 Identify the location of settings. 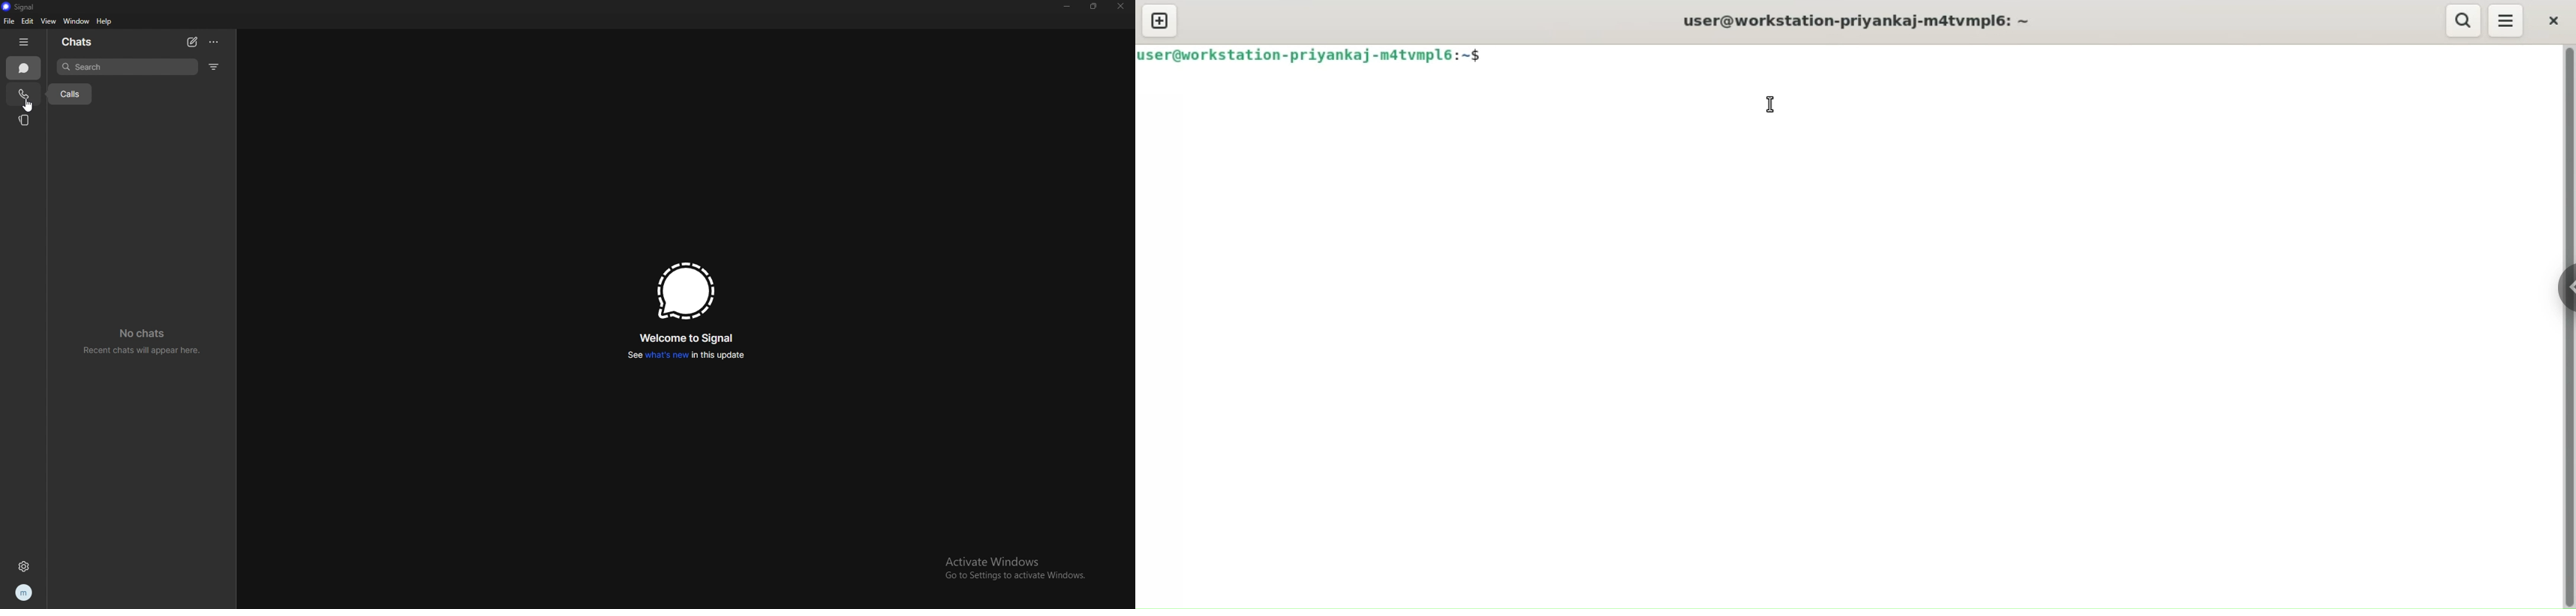
(24, 566).